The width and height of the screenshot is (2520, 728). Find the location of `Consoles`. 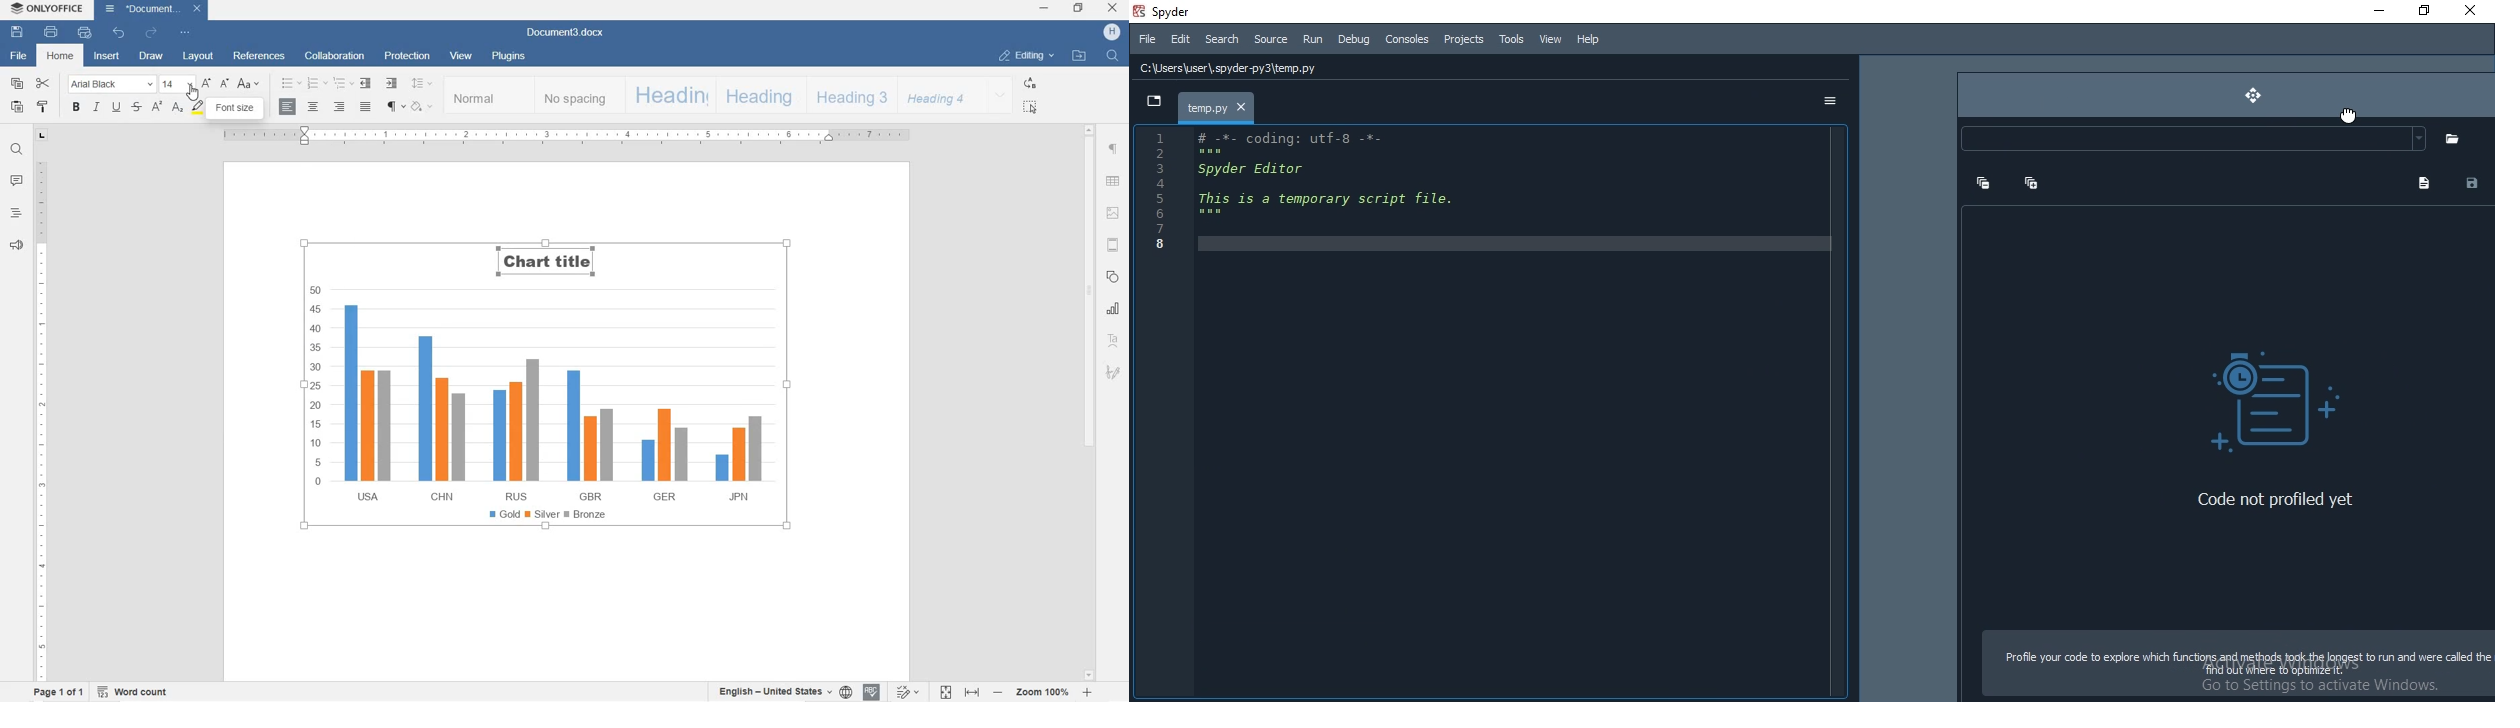

Consoles is located at coordinates (1406, 40).